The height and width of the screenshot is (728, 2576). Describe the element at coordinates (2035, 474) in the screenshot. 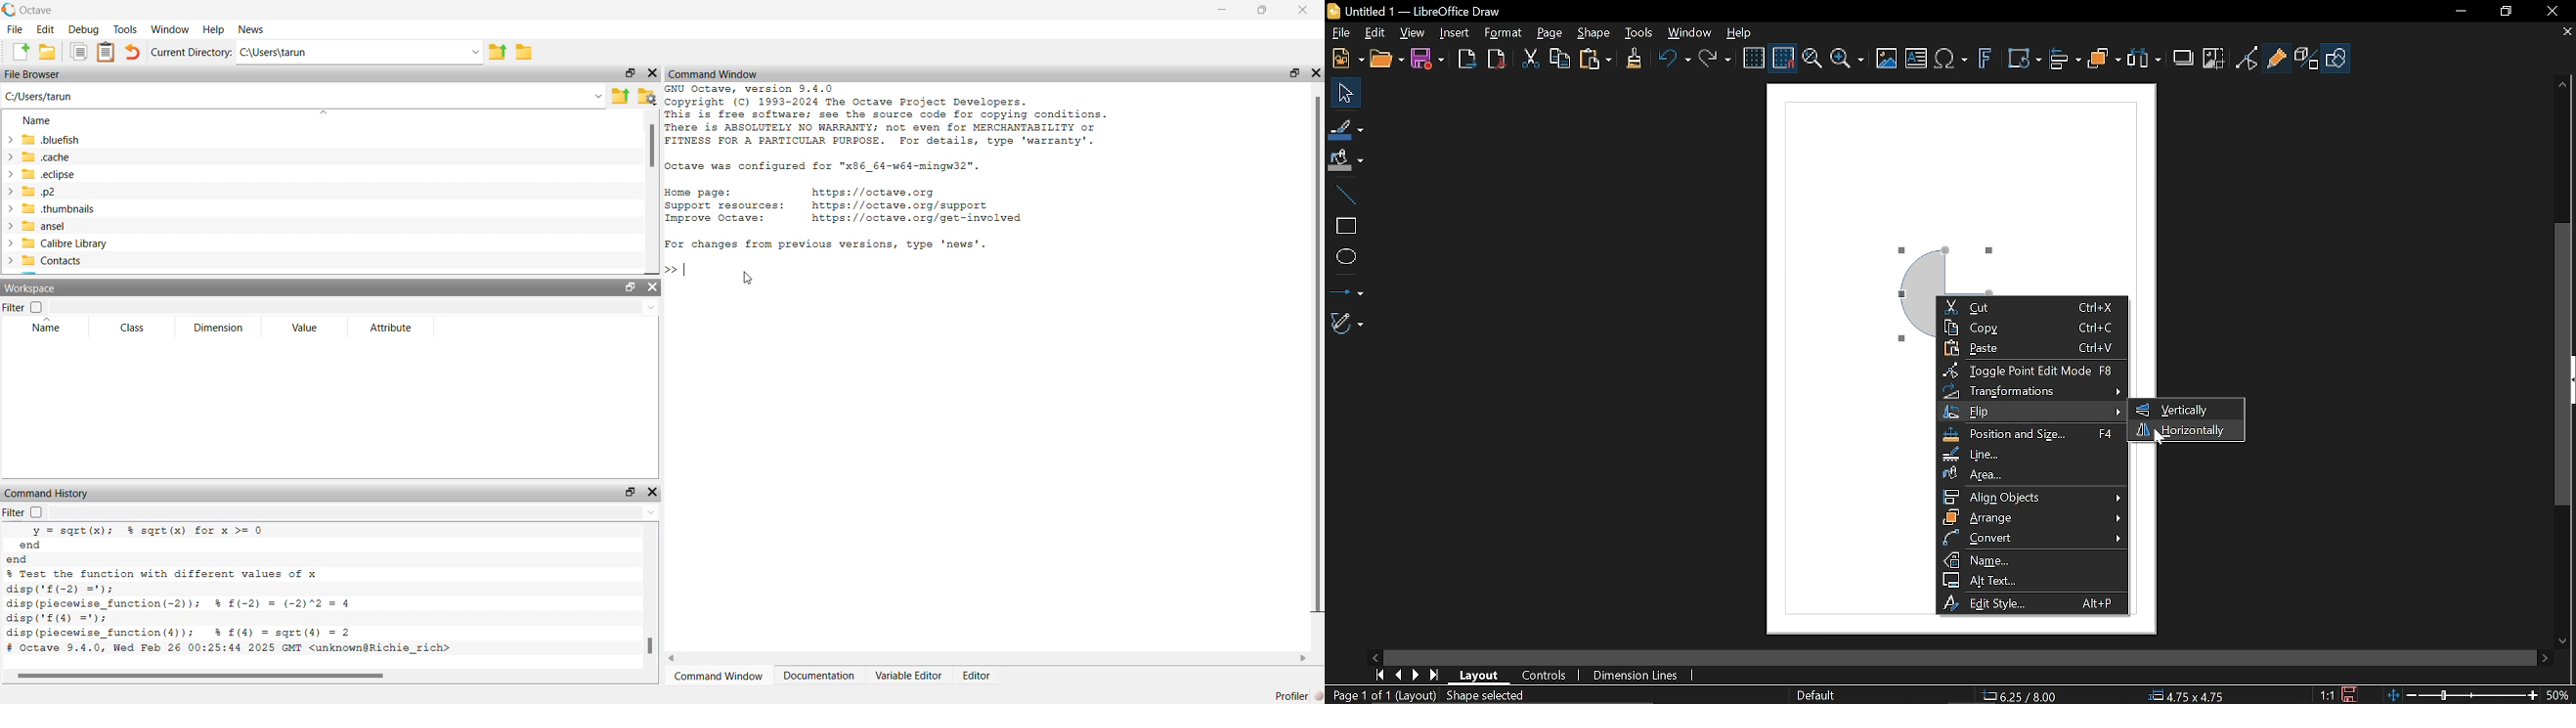

I see `Area` at that location.